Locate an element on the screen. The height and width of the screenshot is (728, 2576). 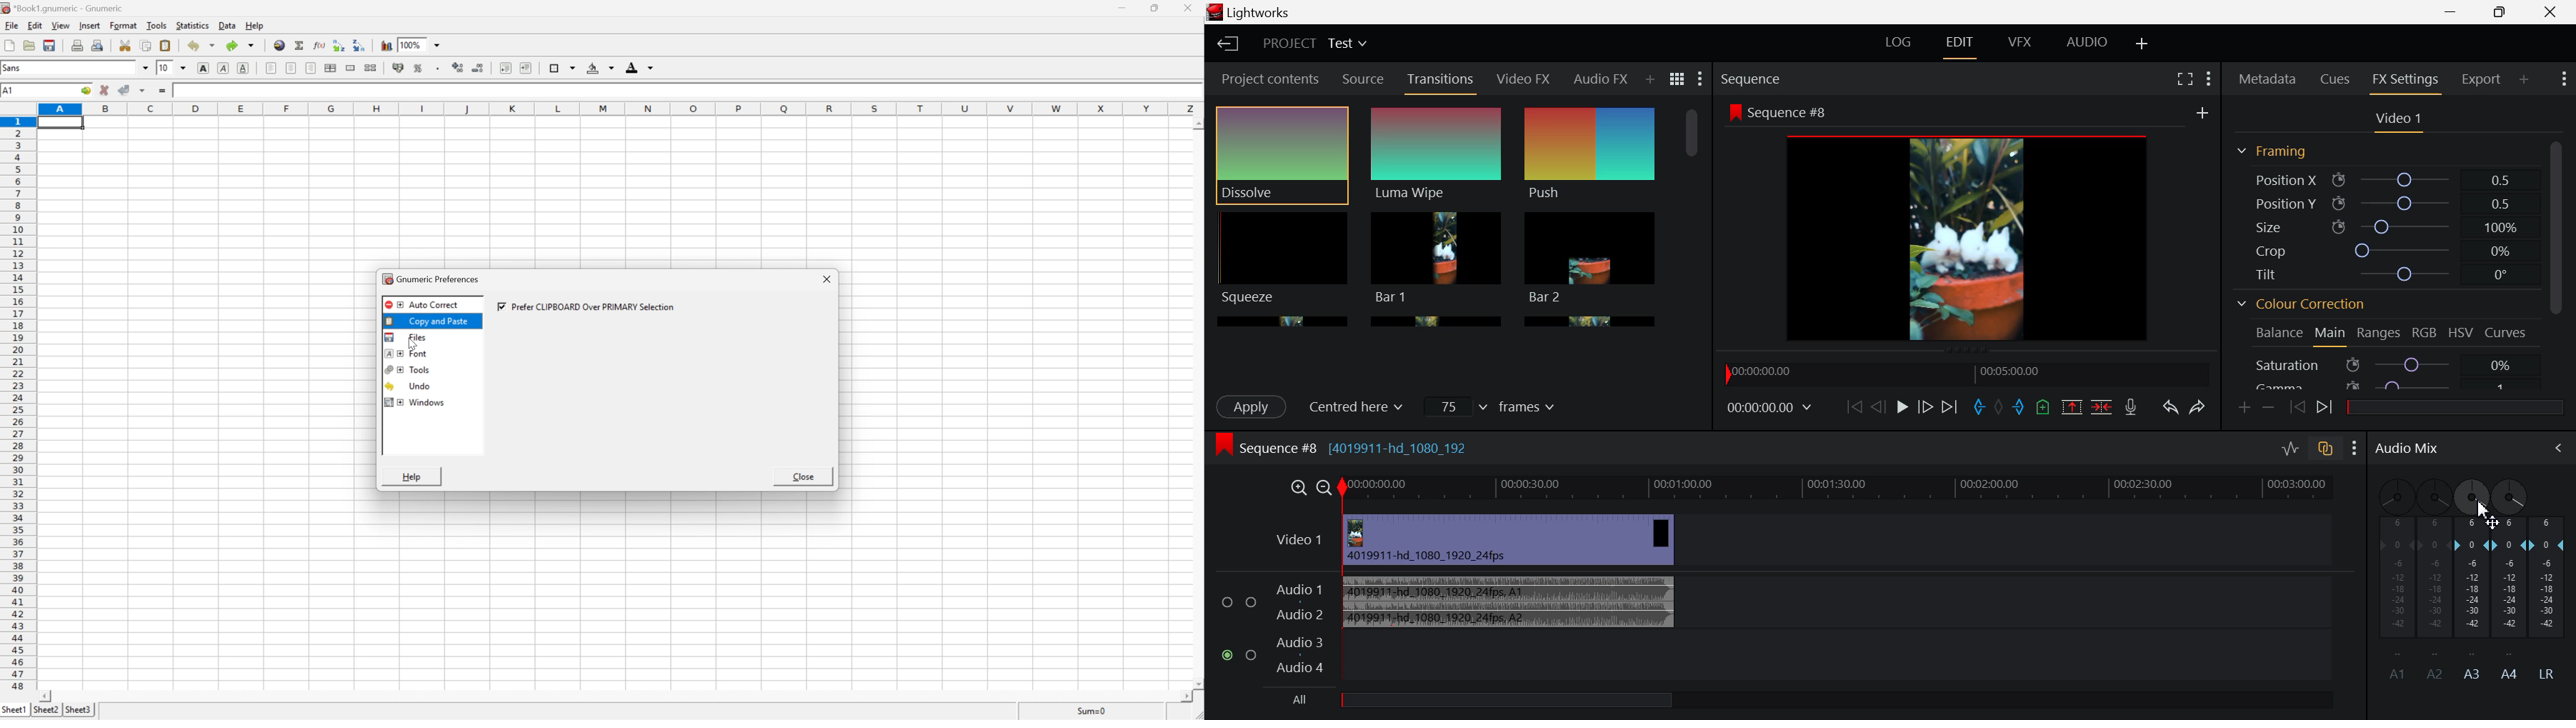
Dissolve is located at coordinates (1282, 156).